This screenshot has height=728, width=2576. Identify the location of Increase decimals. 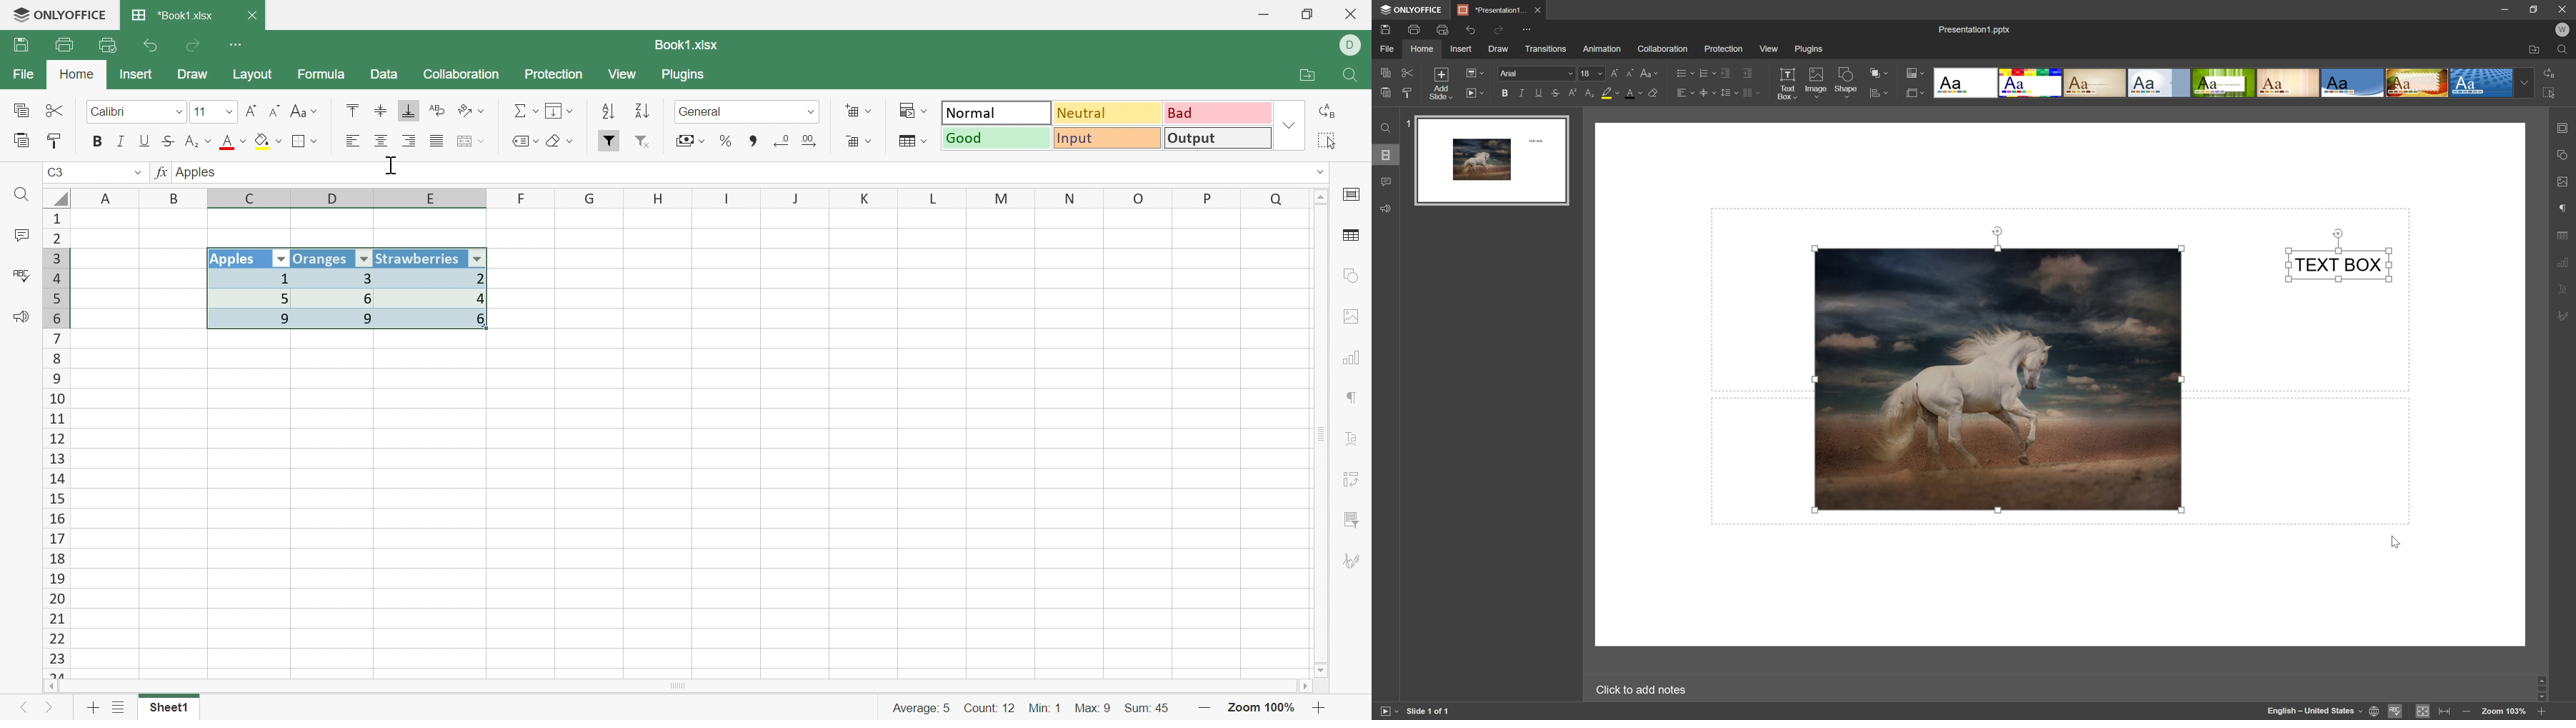
(815, 141).